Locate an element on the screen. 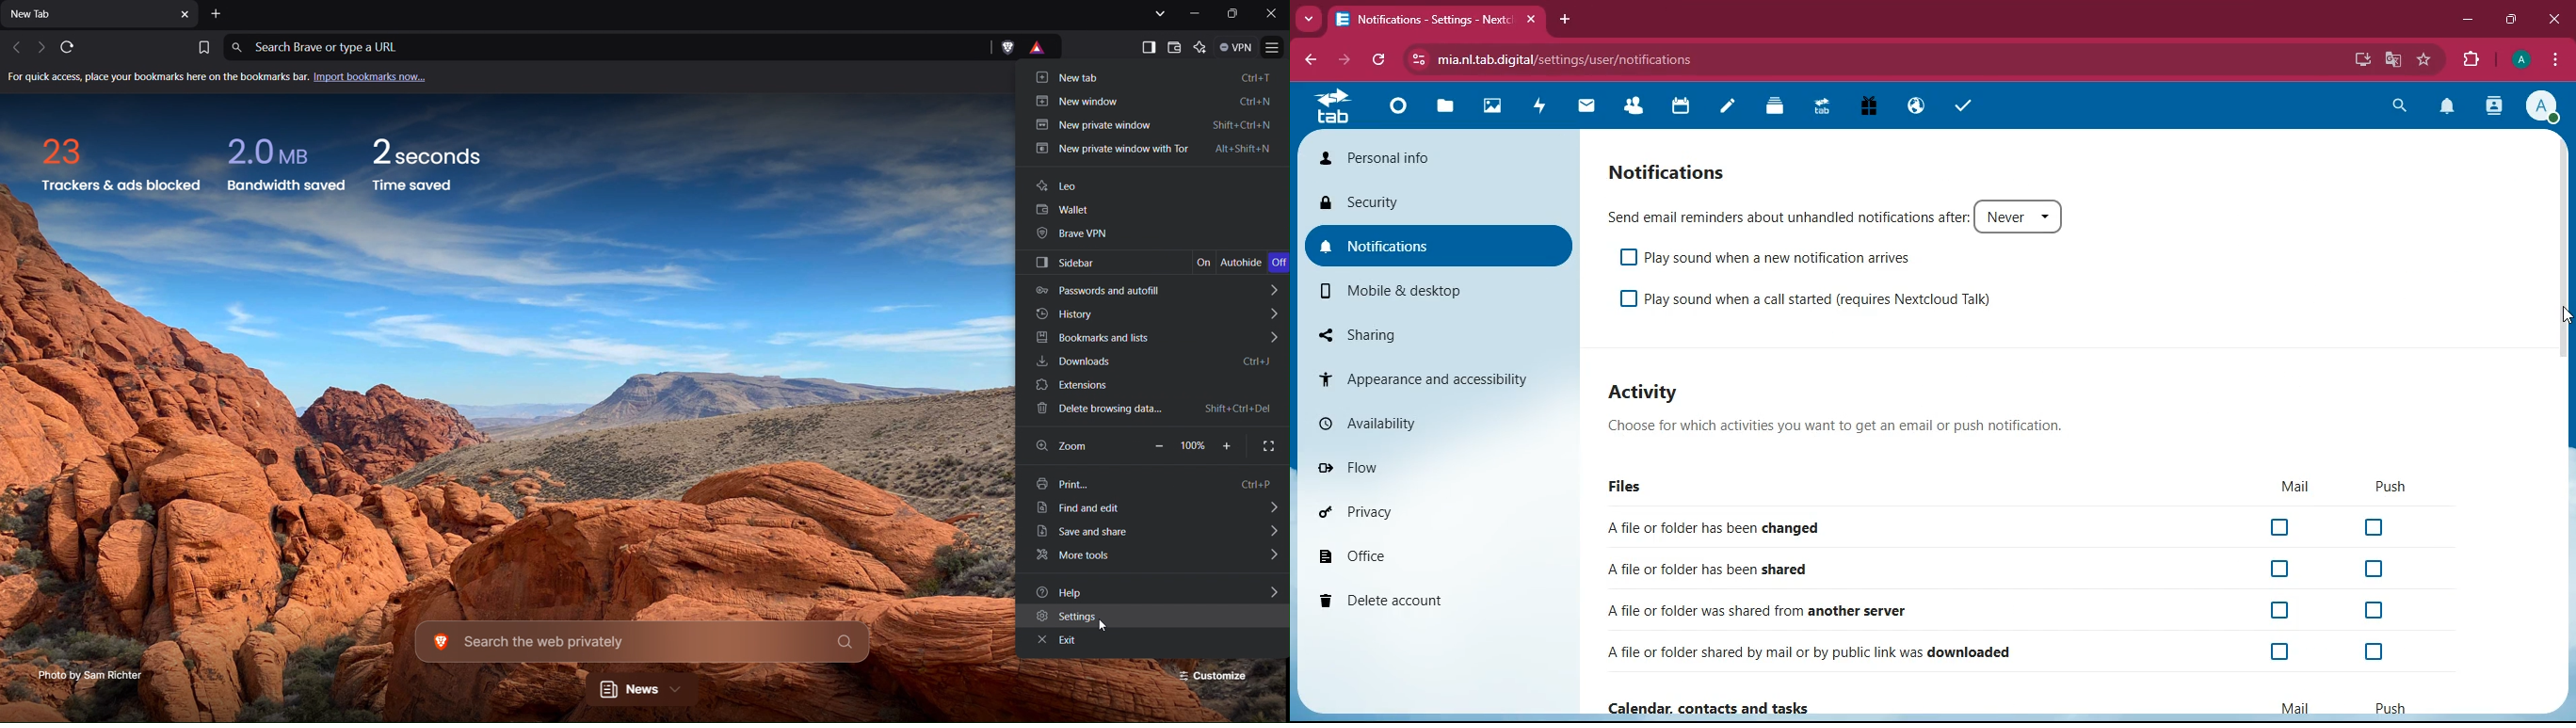  availability is located at coordinates (1437, 421).